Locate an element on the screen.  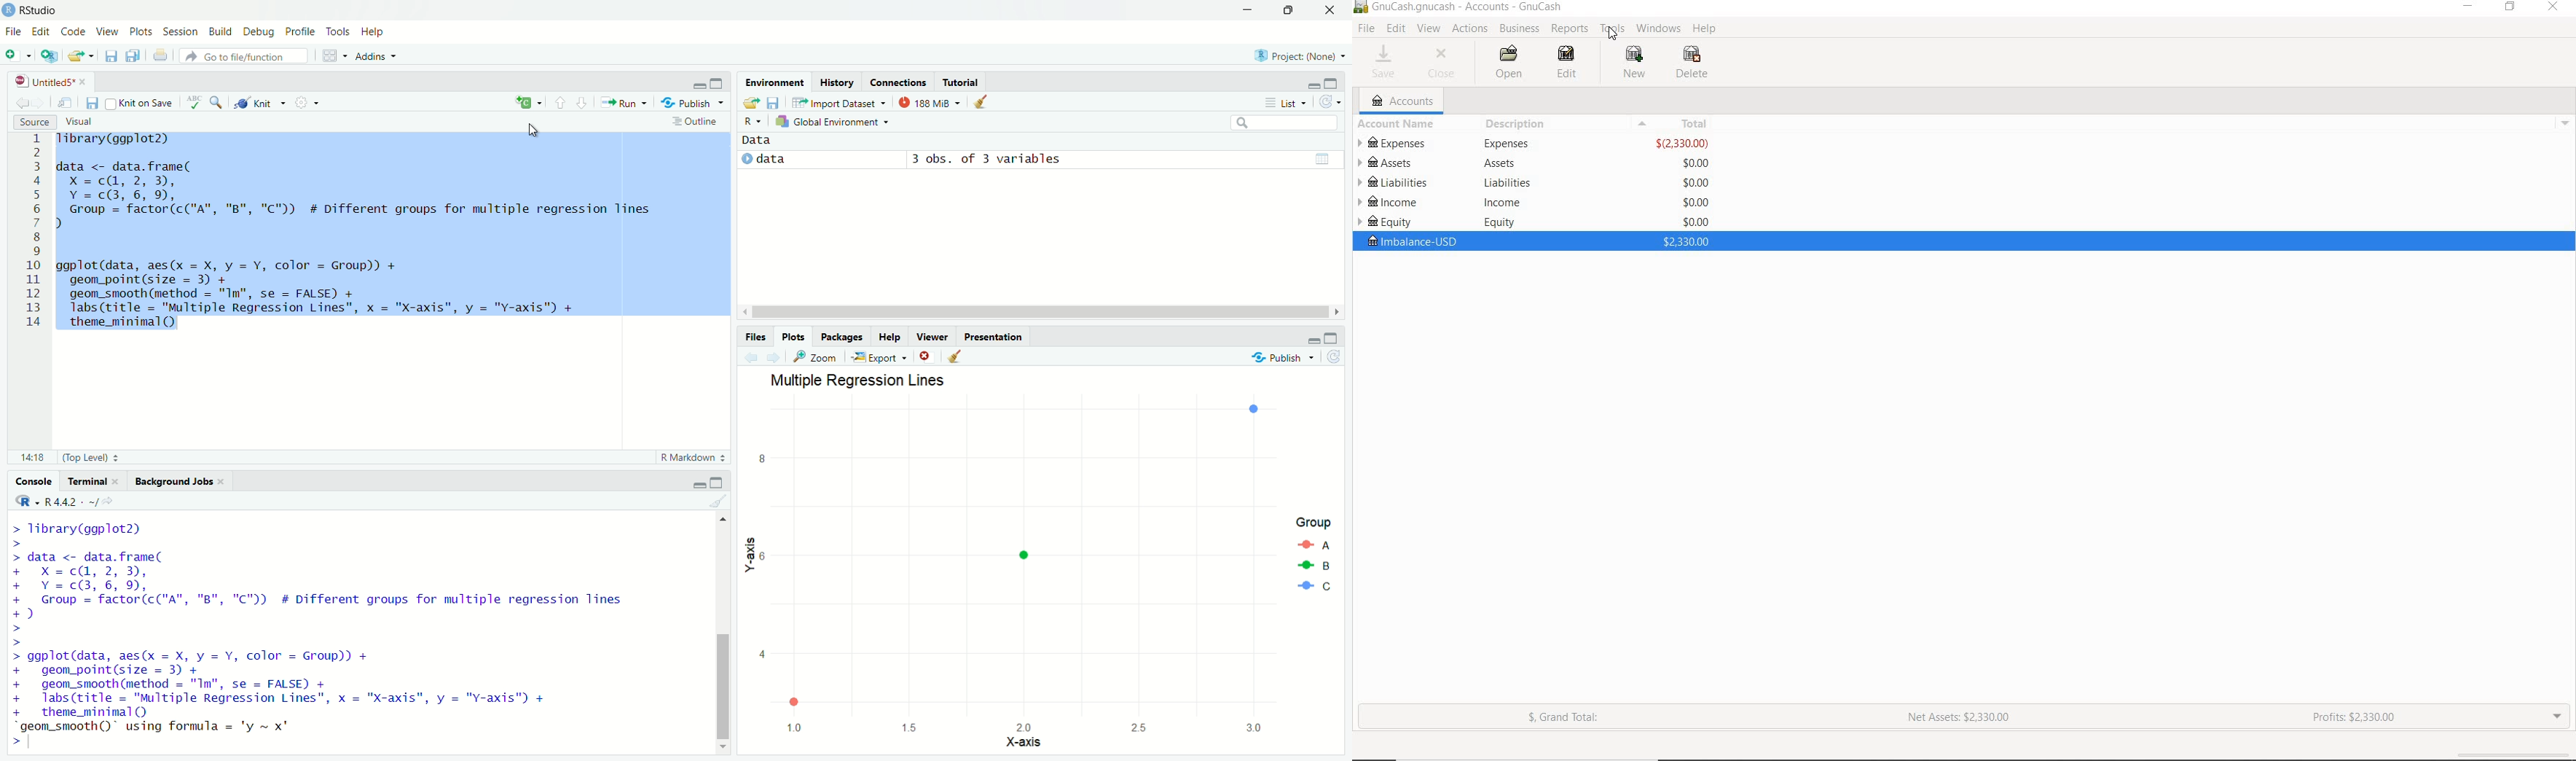
abc is located at coordinates (192, 102).